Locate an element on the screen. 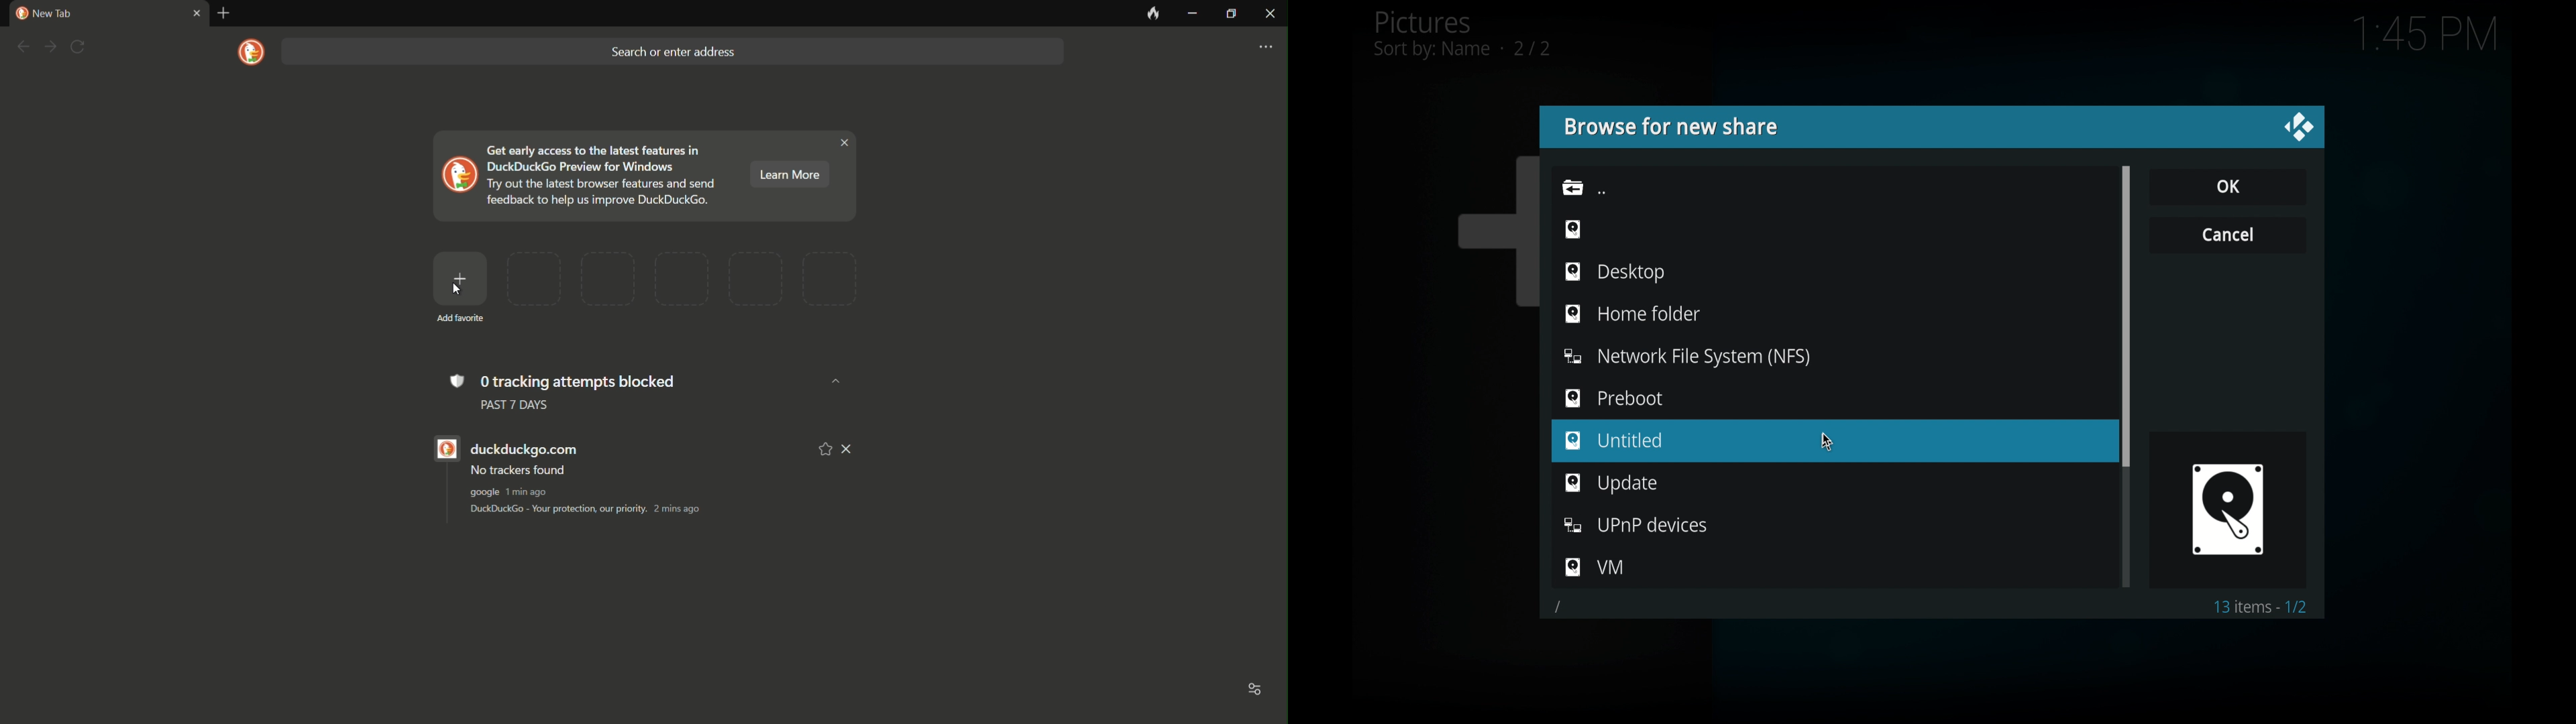  cancel is located at coordinates (2227, 235).